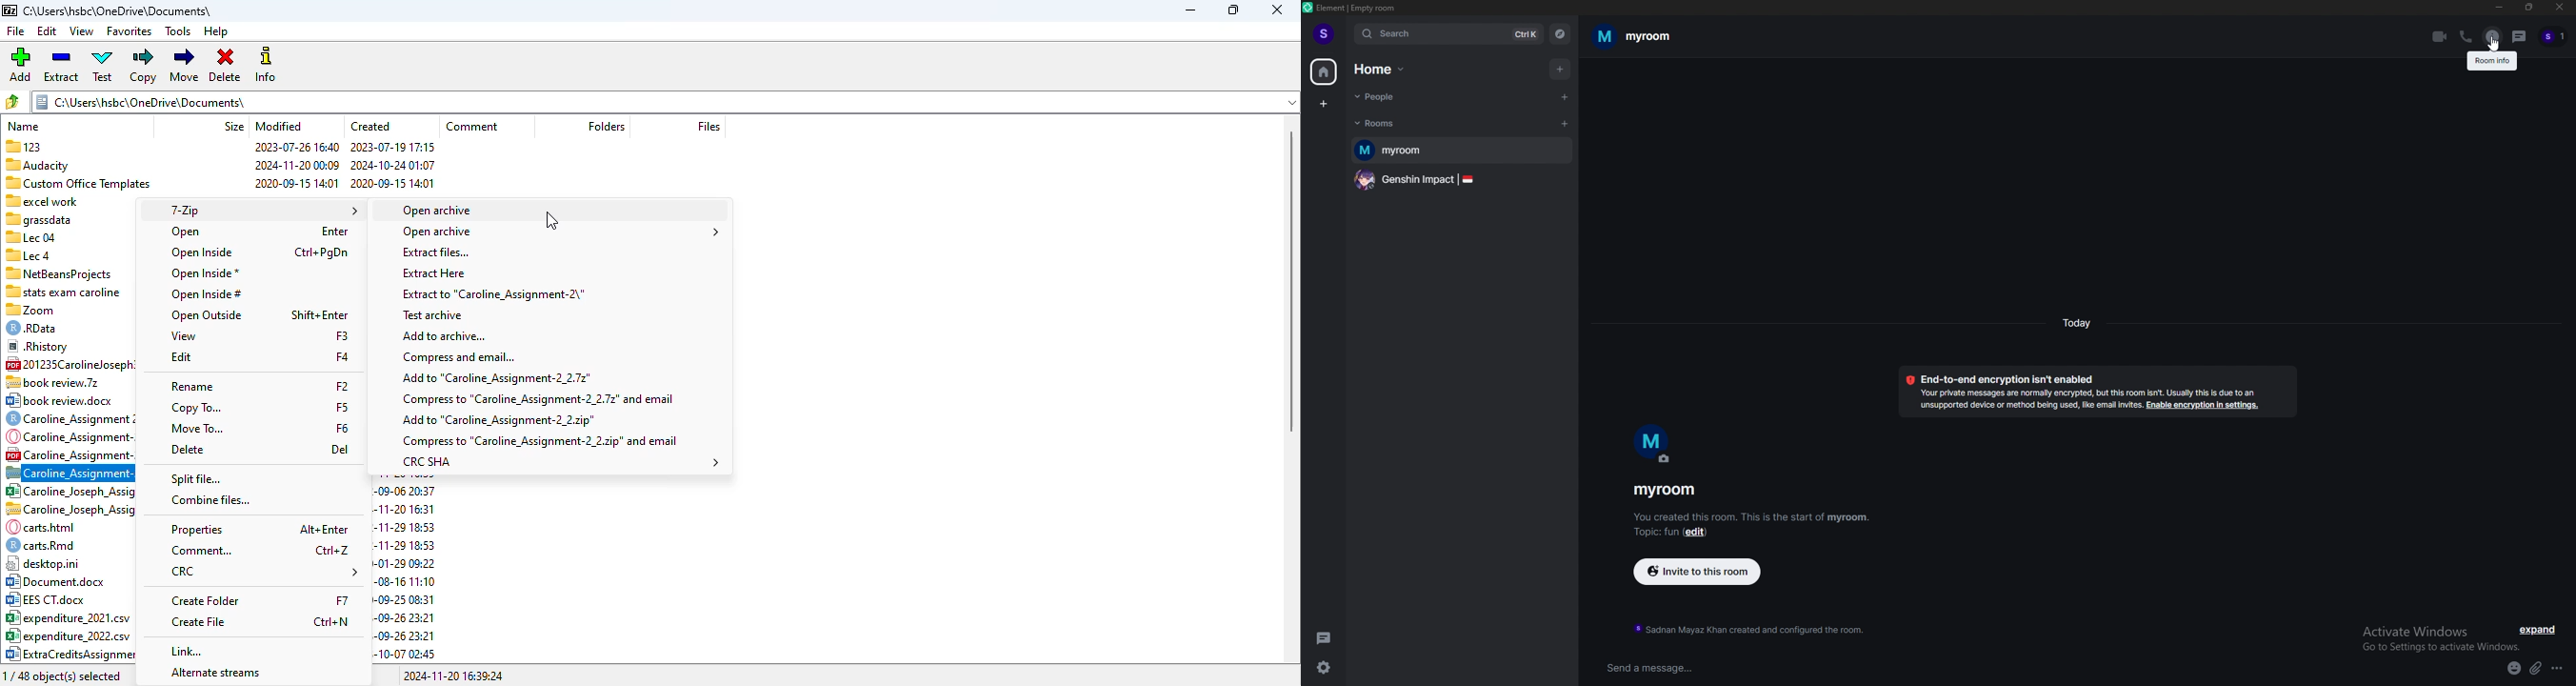 This screenshot has width=2576, height=700. What do you see at coordinates (492, 294) in the screenshot?
I see `extract to original file` at bounding box center [492, 294].